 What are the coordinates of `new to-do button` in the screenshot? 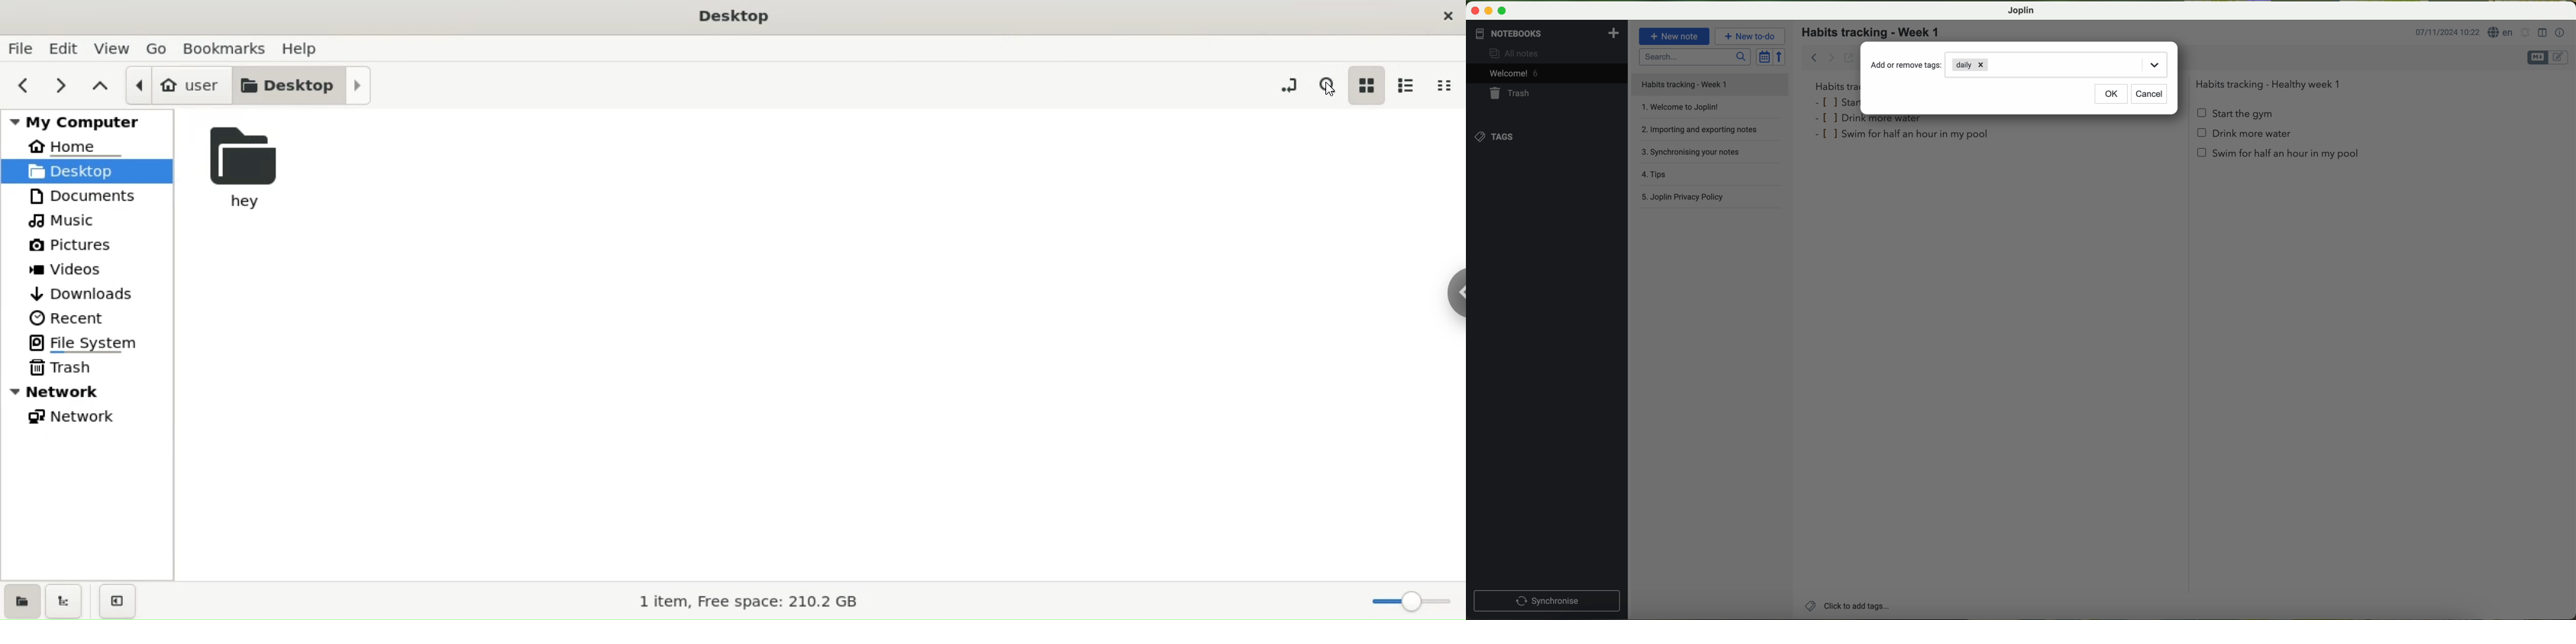 It's located at (1750, 36).